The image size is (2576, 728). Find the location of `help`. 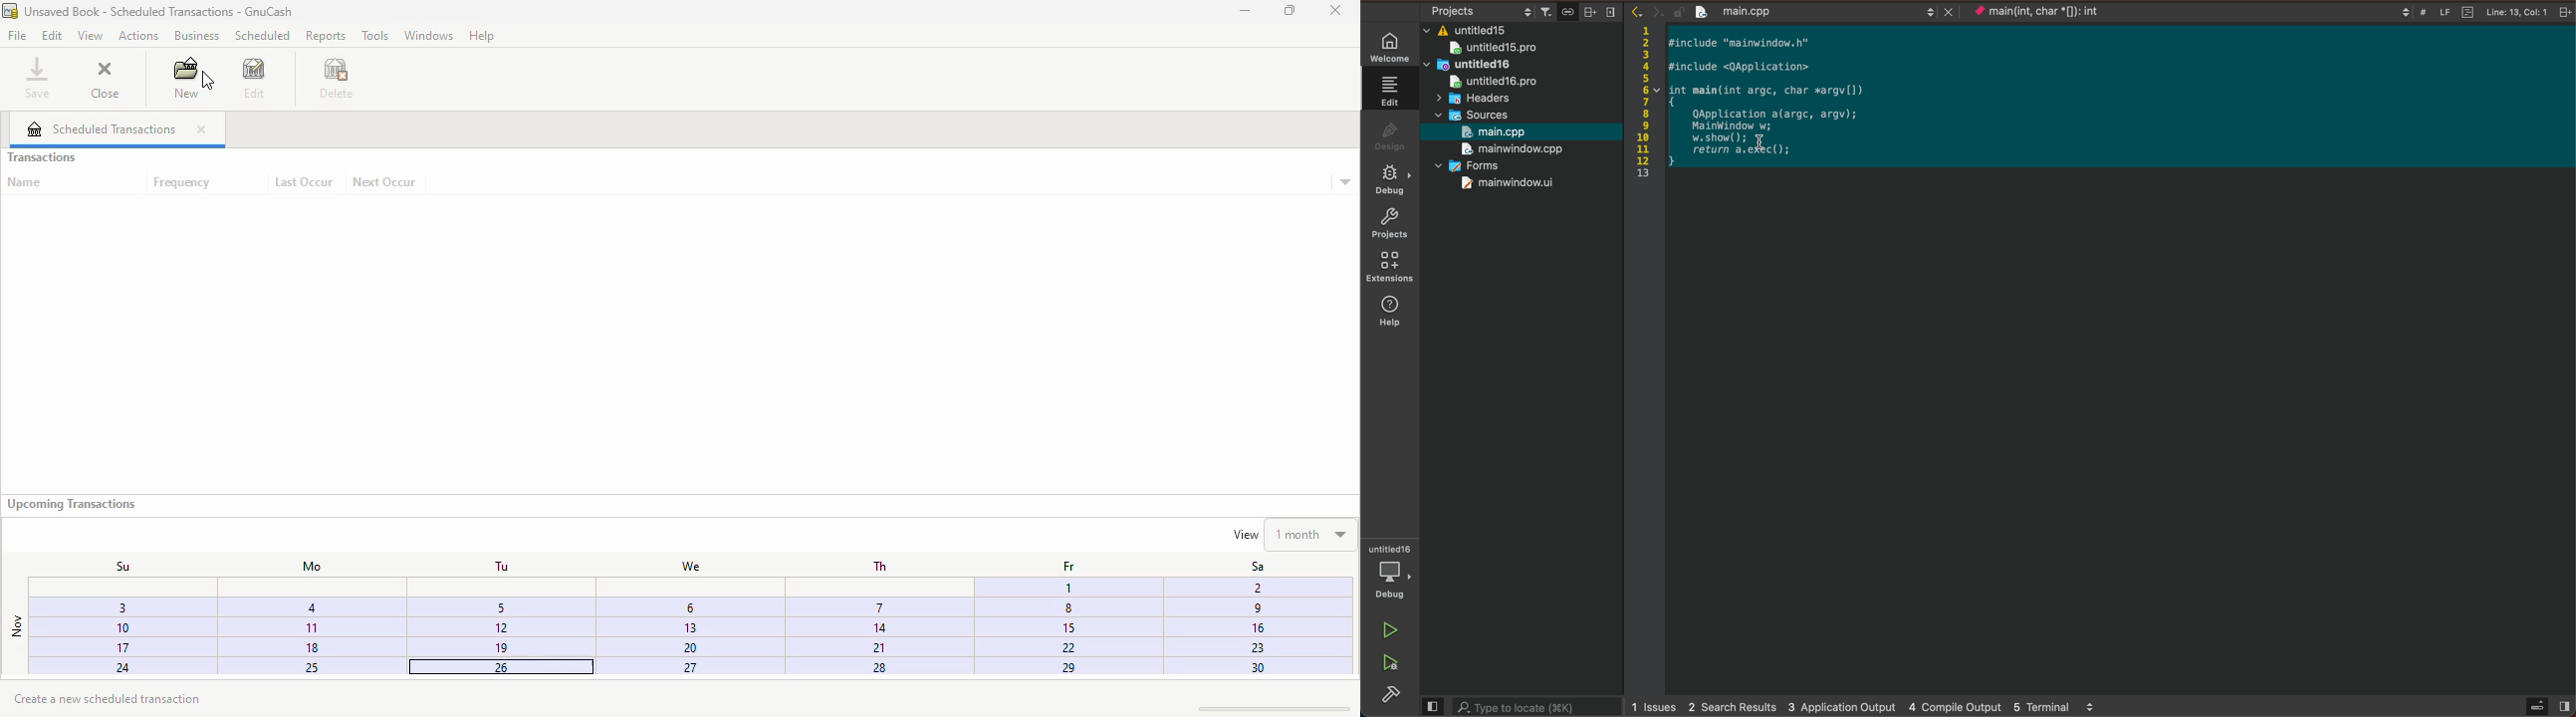

help is located at coordinates (1389, 310).